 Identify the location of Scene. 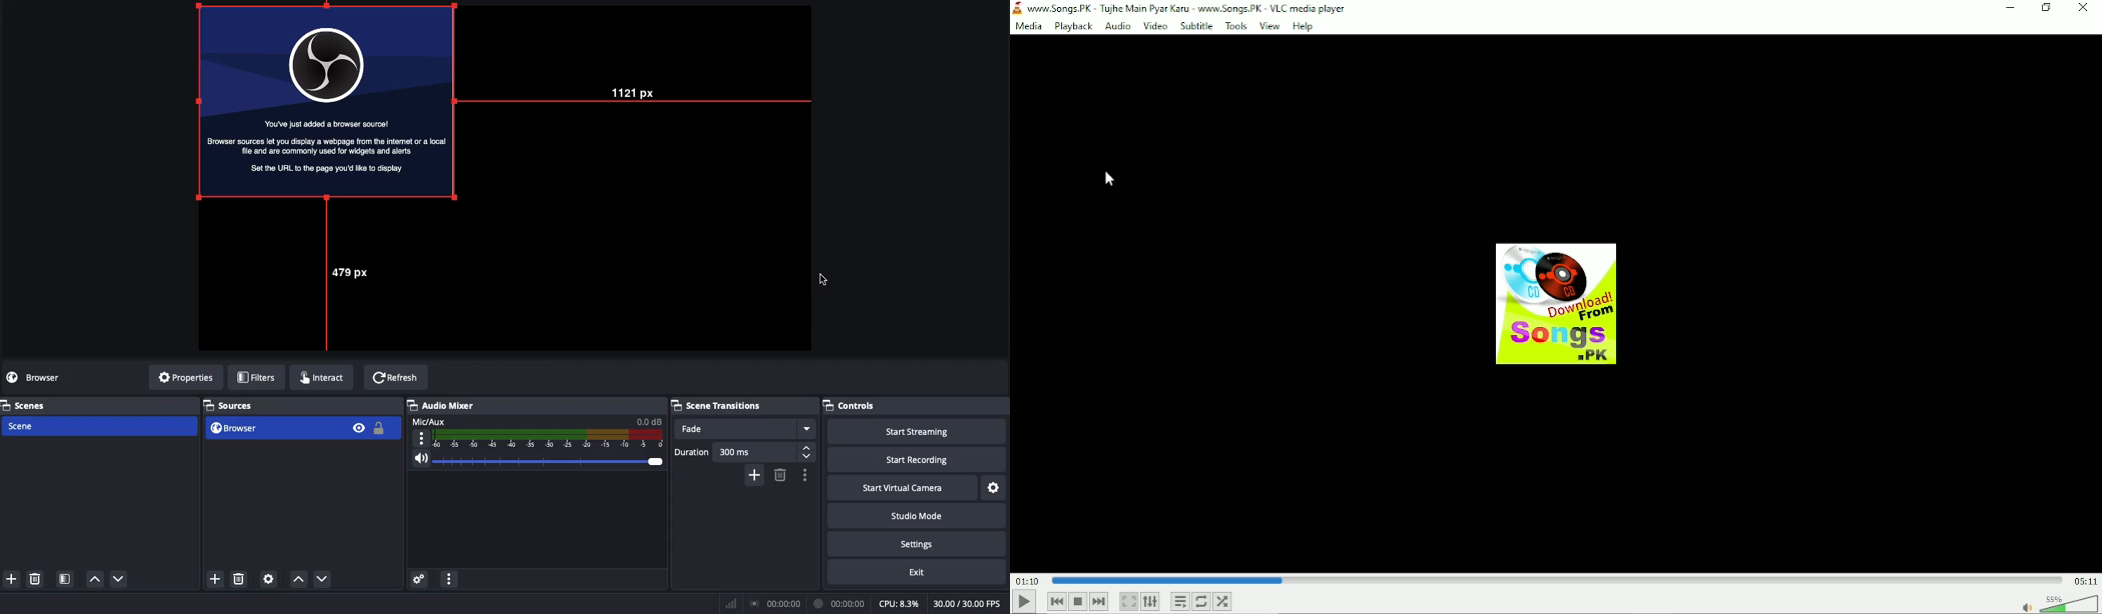
(99, 426).